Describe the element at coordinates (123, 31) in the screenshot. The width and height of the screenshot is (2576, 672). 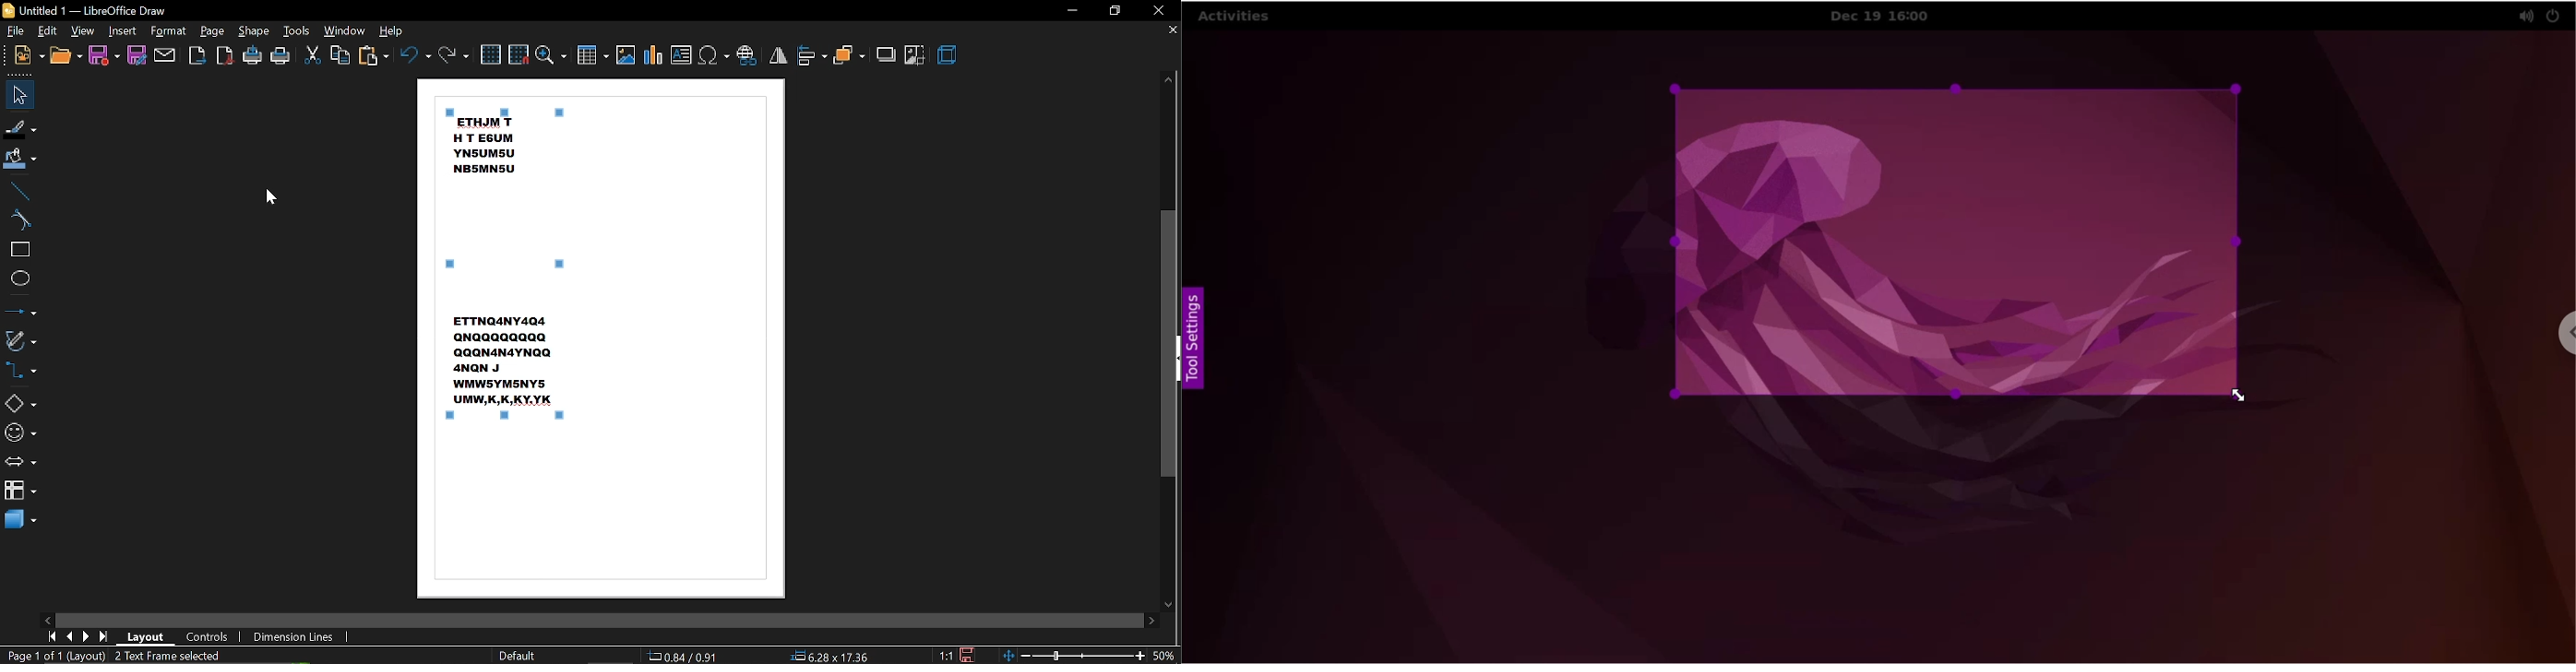
I see `insert` at that location.